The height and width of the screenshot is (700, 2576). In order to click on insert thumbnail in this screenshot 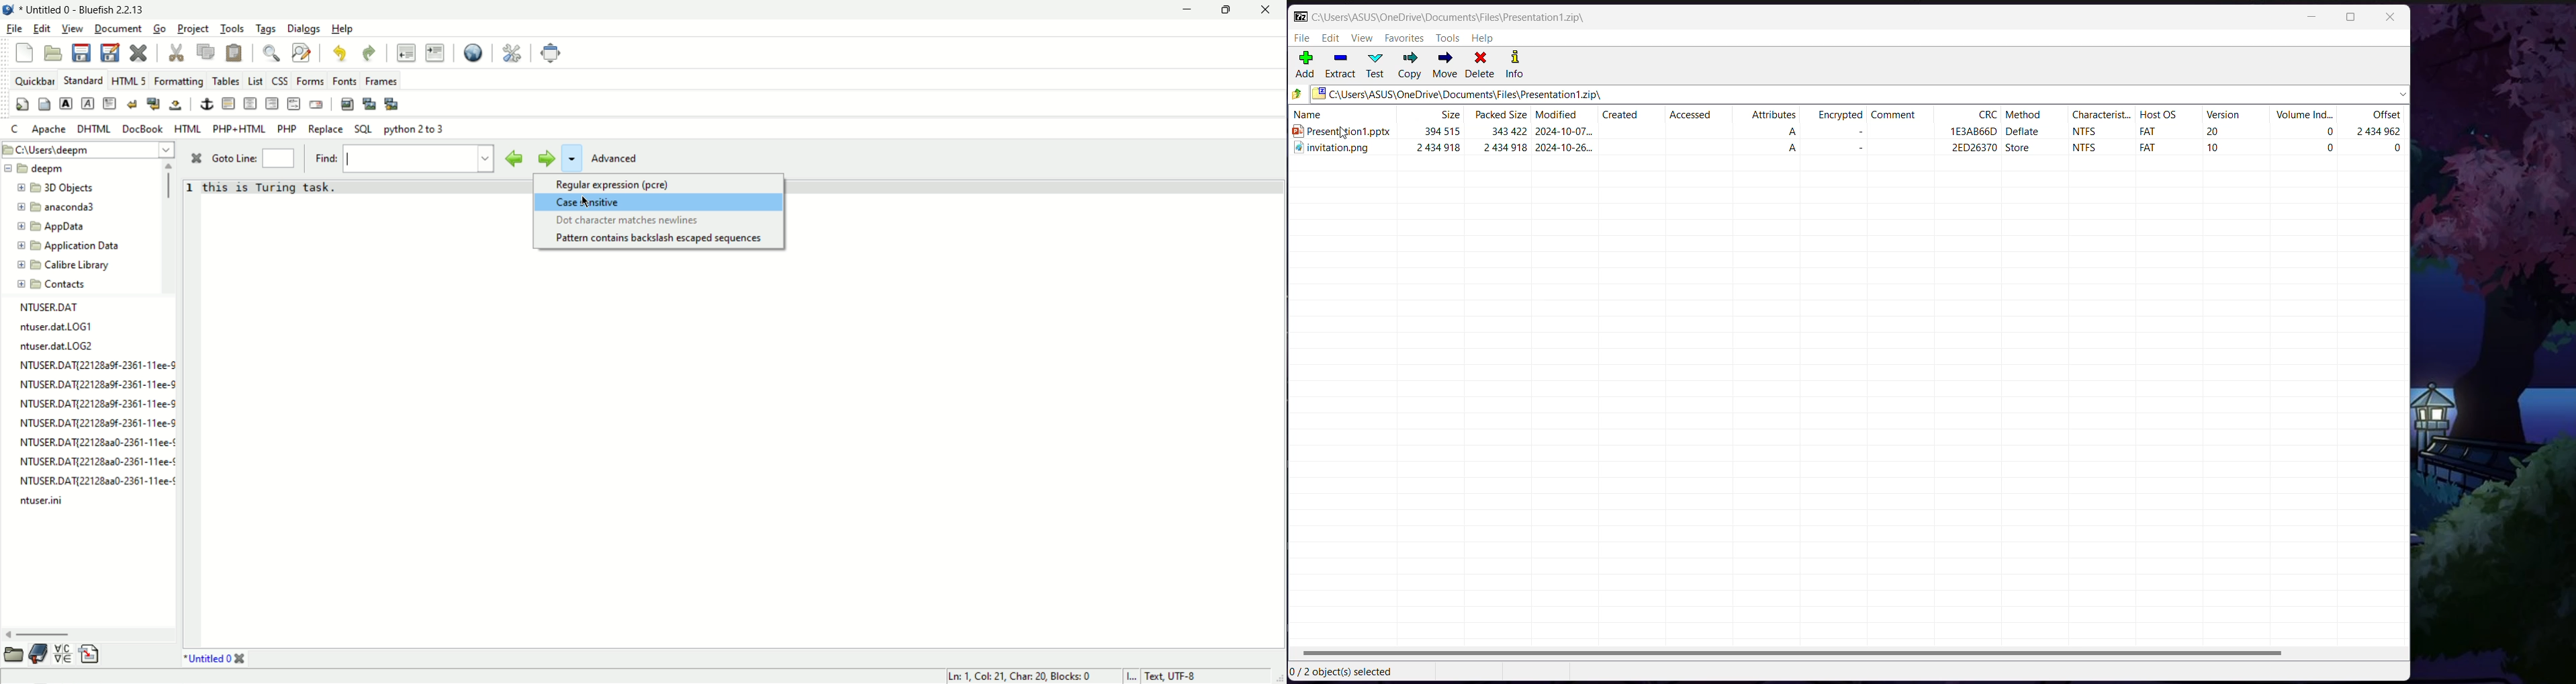, I will do `click(371, 103)`.